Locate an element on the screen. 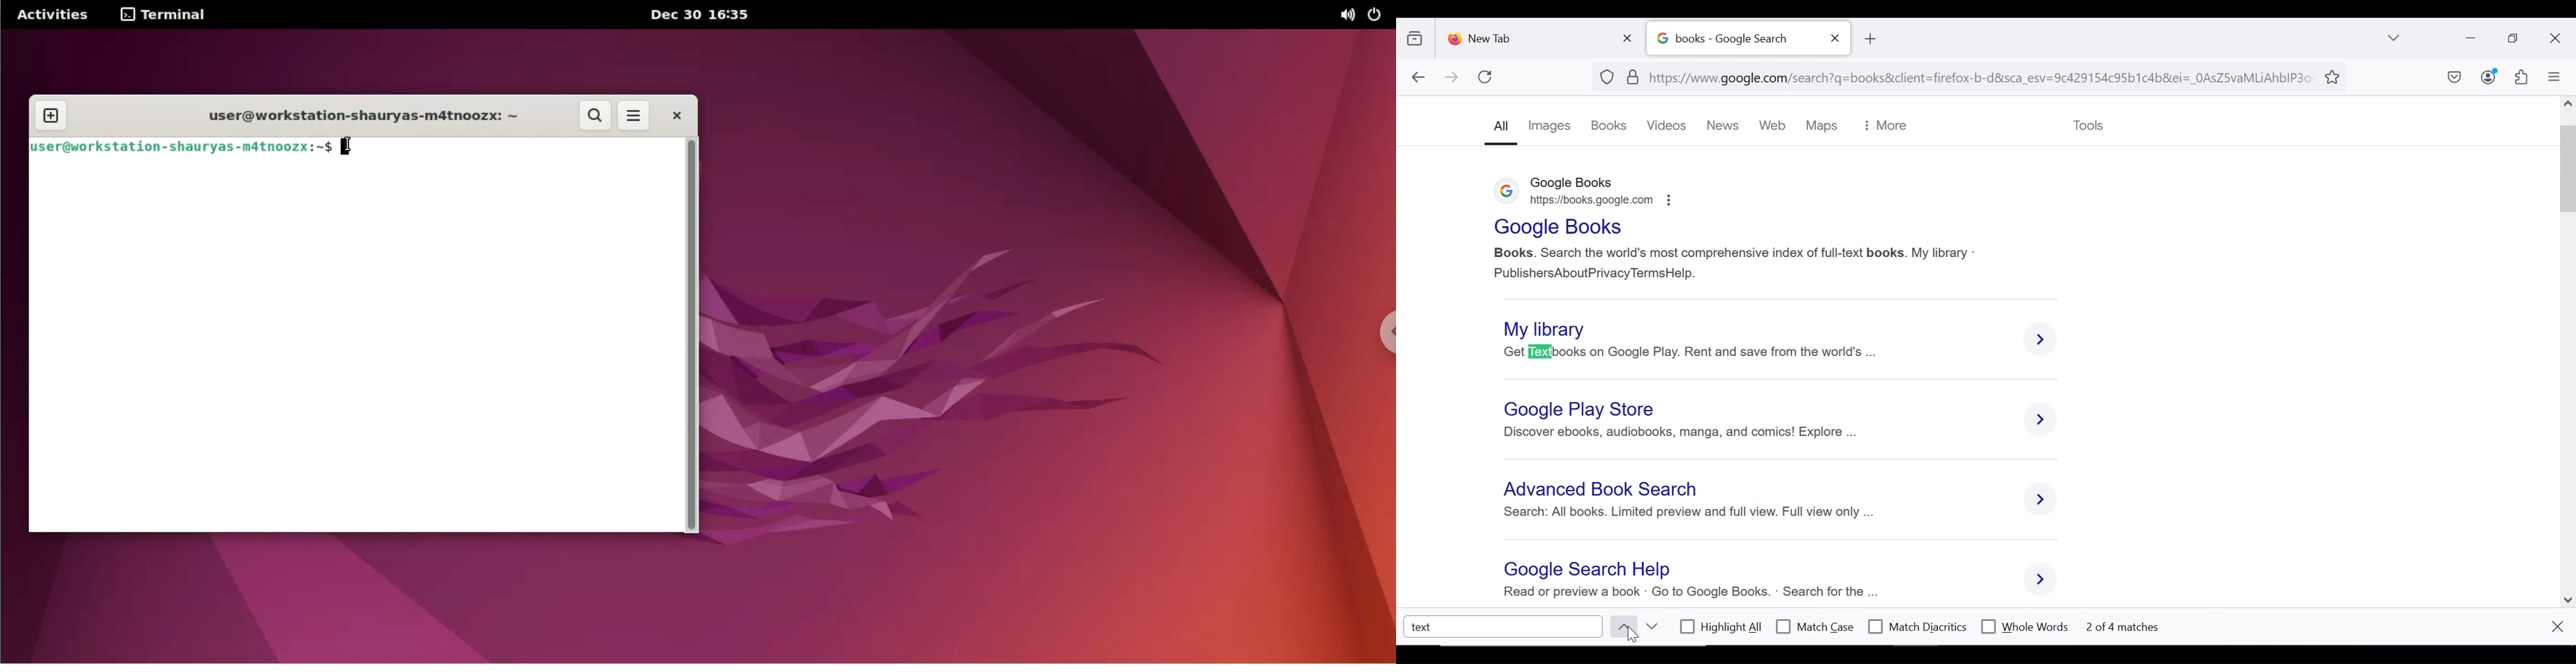 This screenshot has width=2576, height=672. Dec 30 16:35 is located at coordinates (702, 15).